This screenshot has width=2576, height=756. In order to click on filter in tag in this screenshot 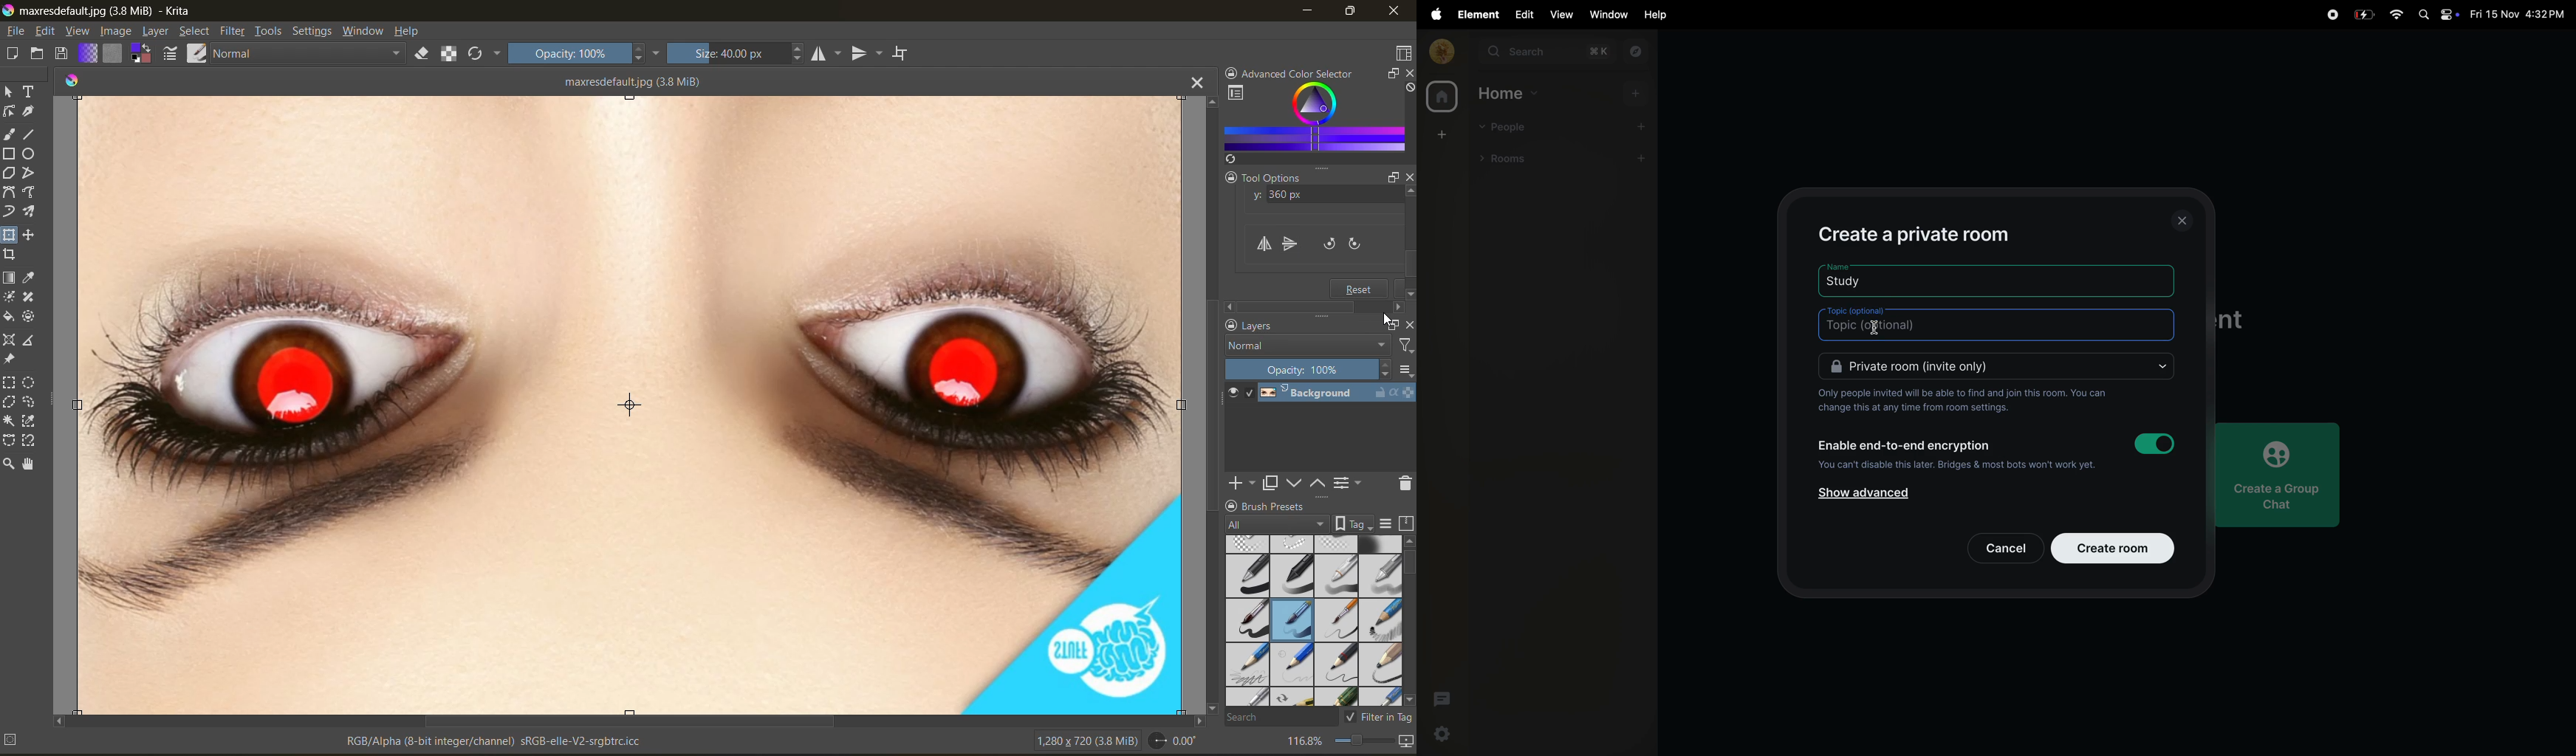, I will do `click(1380, 717)`.